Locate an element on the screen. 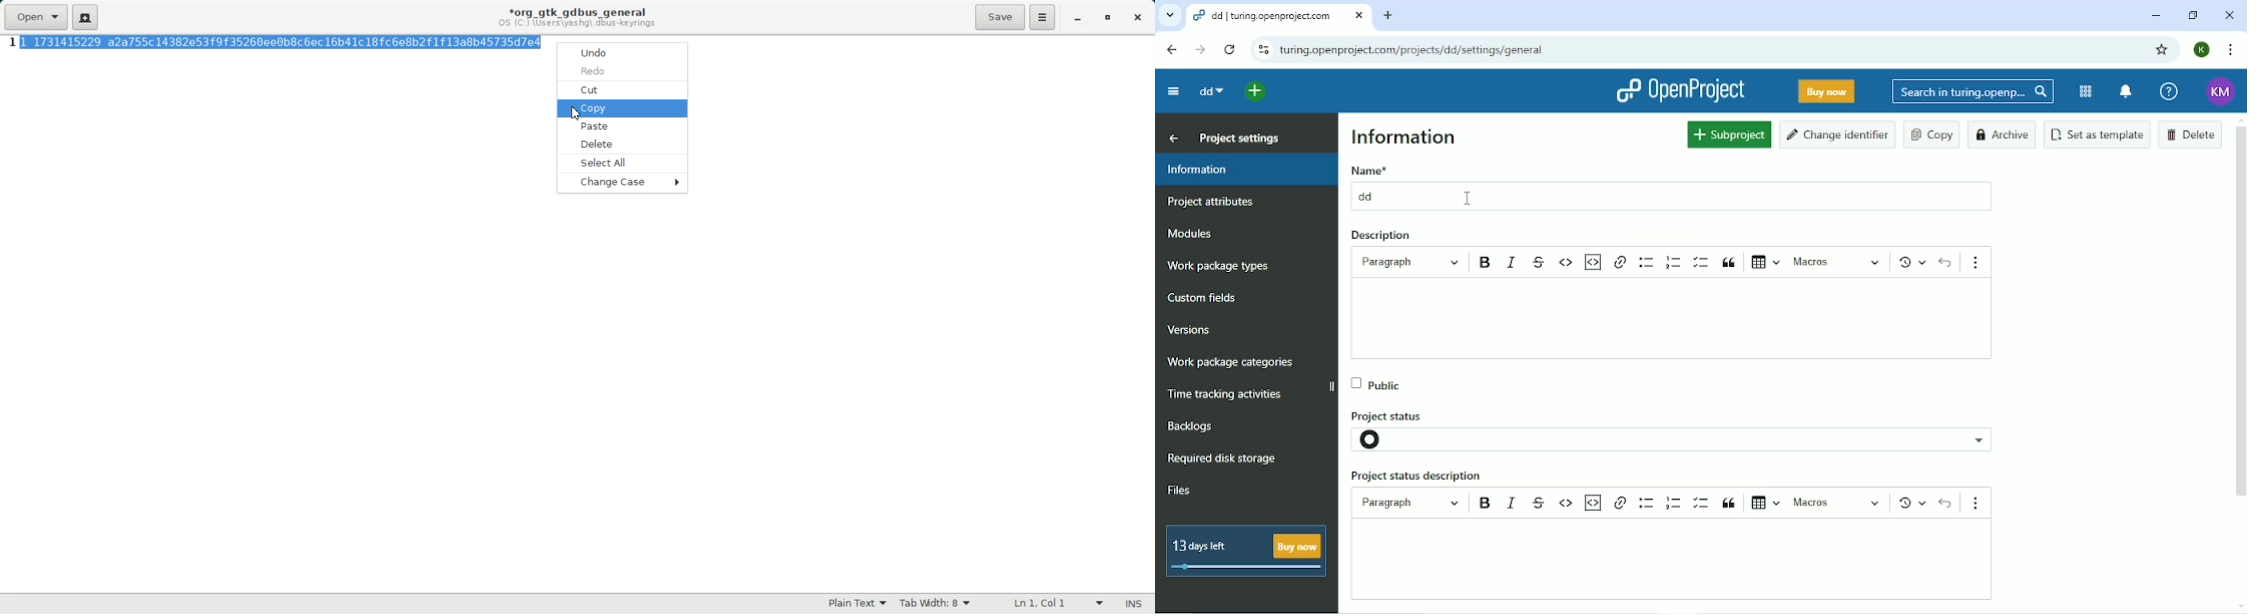  hyperlink is located at coordinates (1621, 264).